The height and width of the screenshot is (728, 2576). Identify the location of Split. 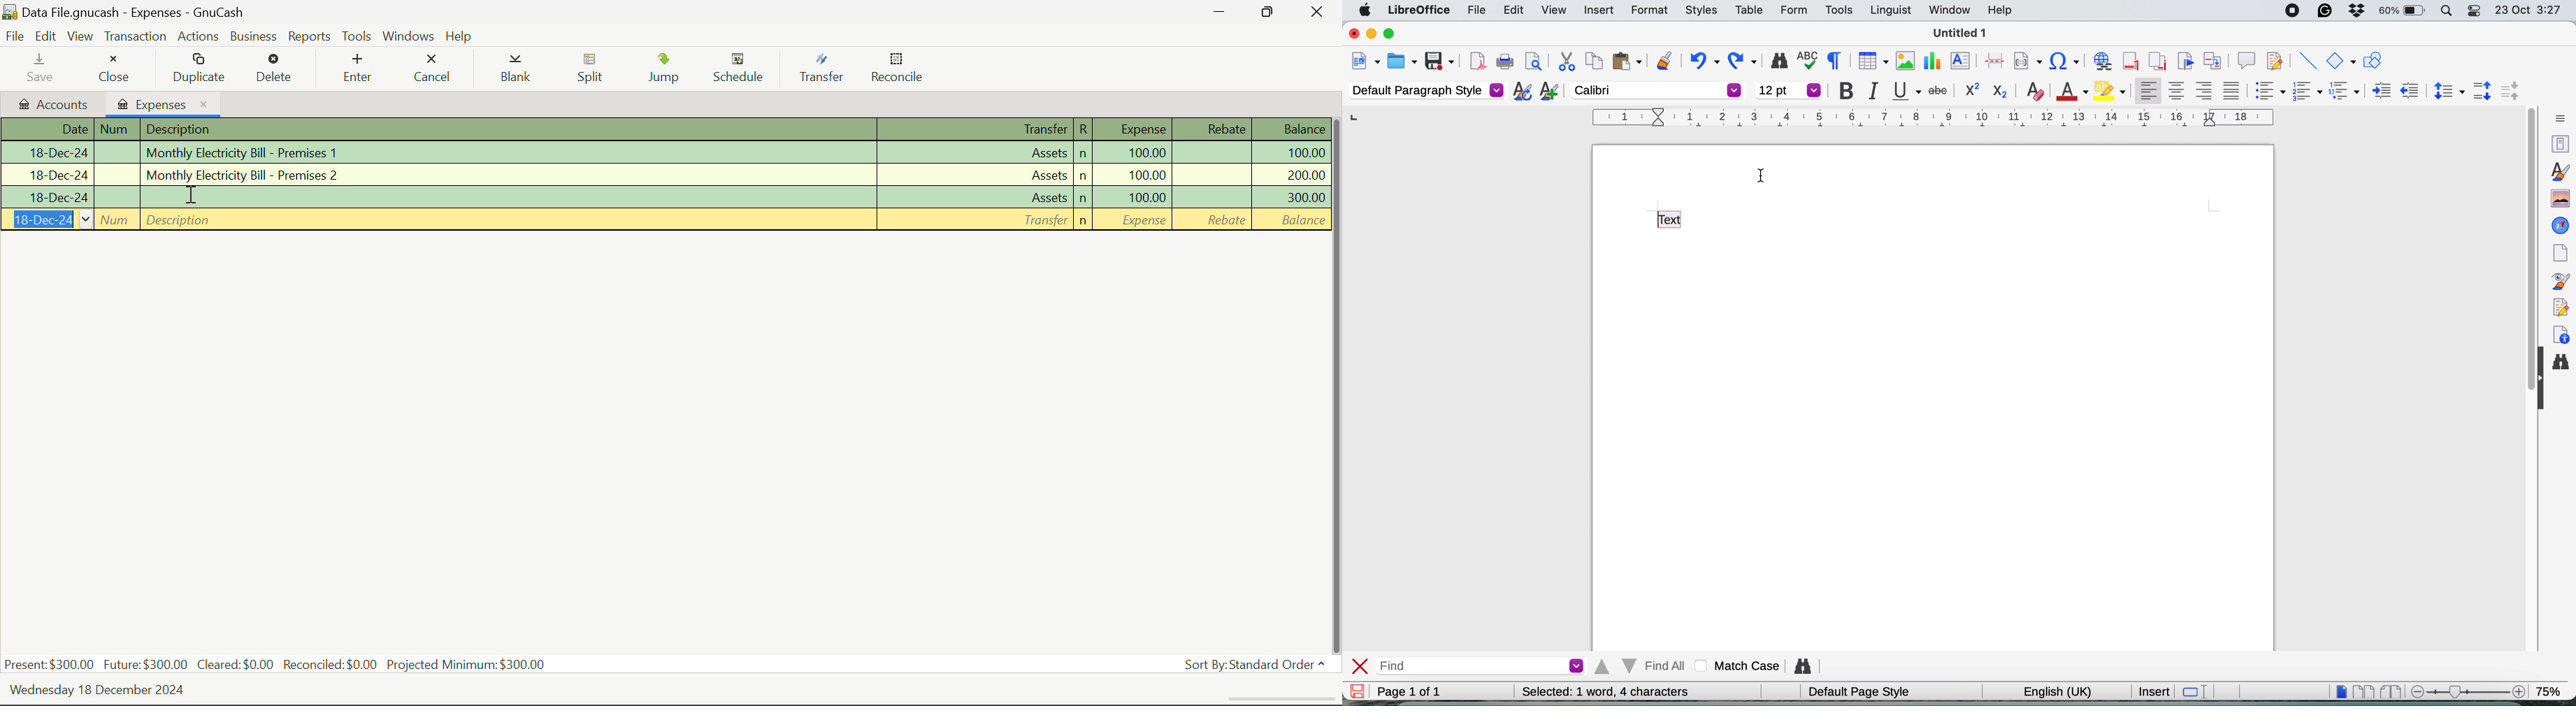
(597, 70).